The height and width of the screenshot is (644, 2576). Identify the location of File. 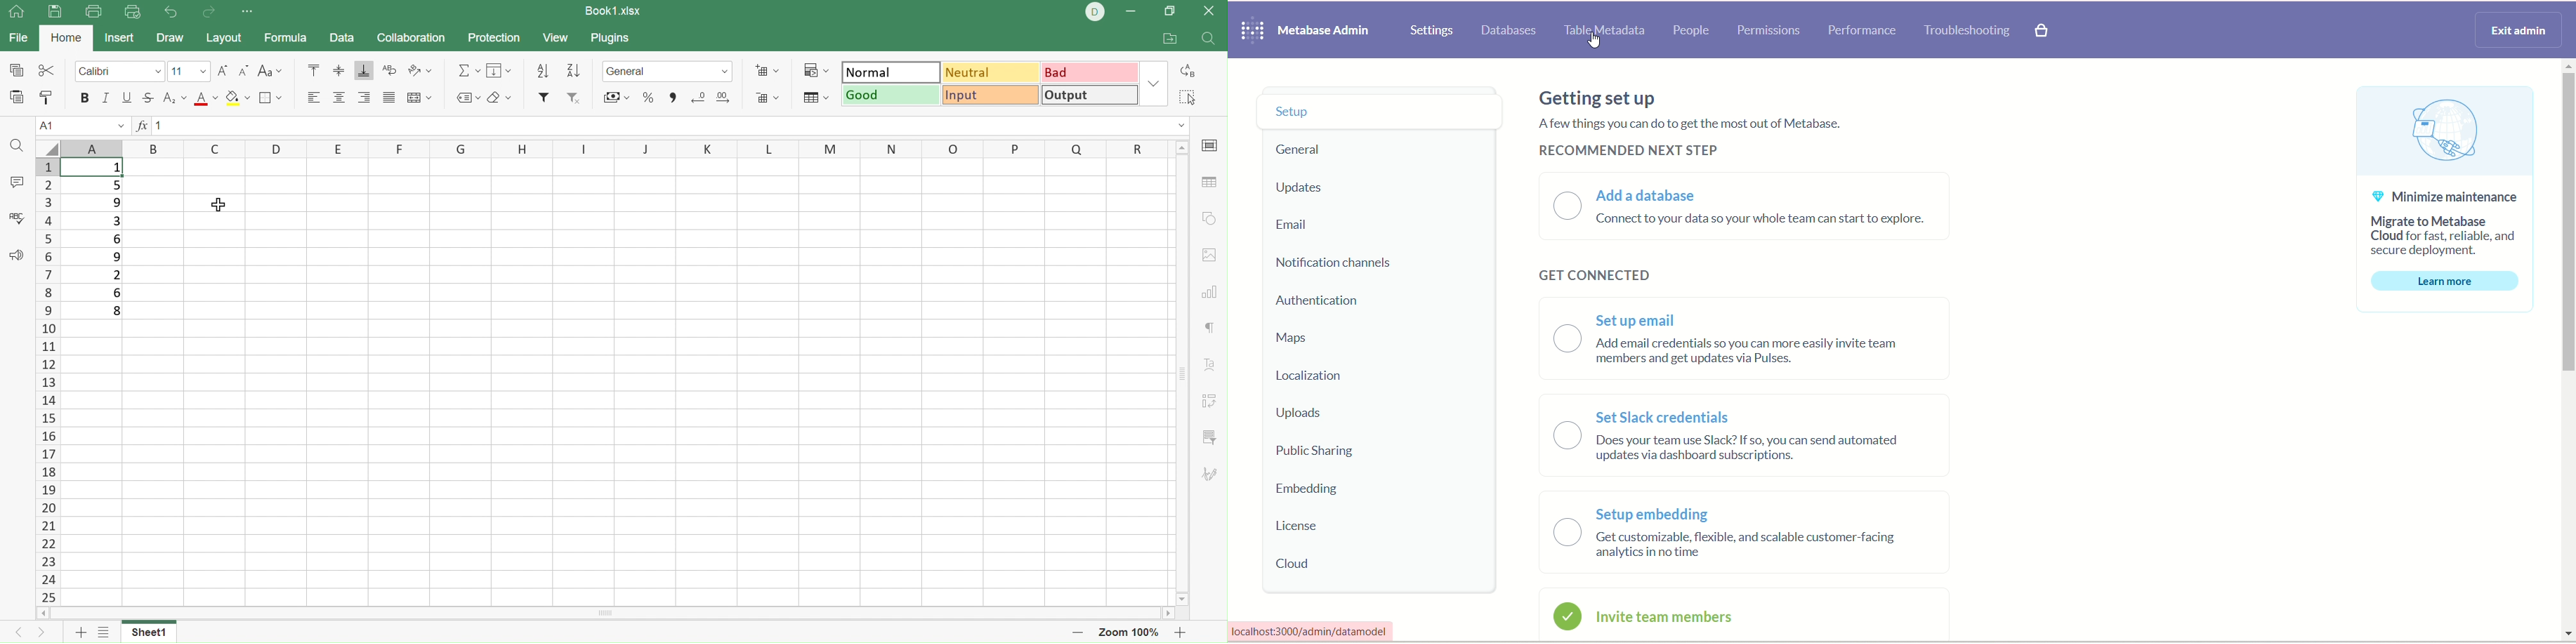
(19, 38).